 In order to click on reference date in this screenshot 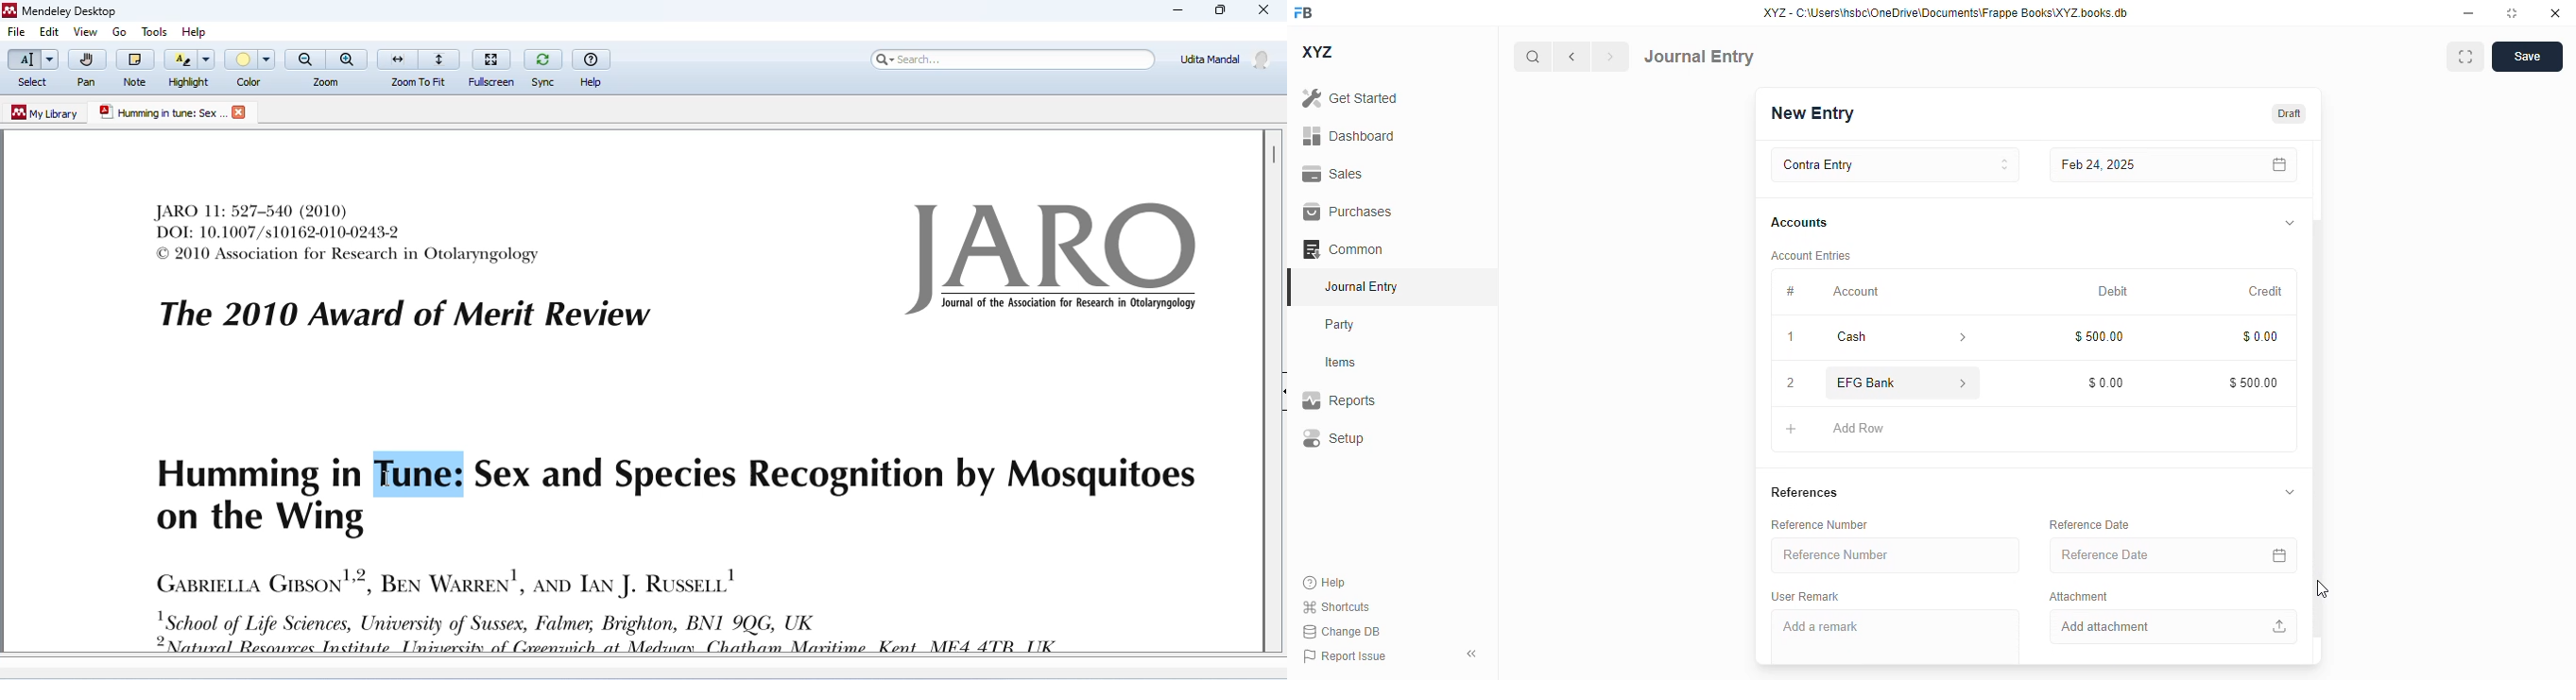, I will do `click(2135, 553)`.